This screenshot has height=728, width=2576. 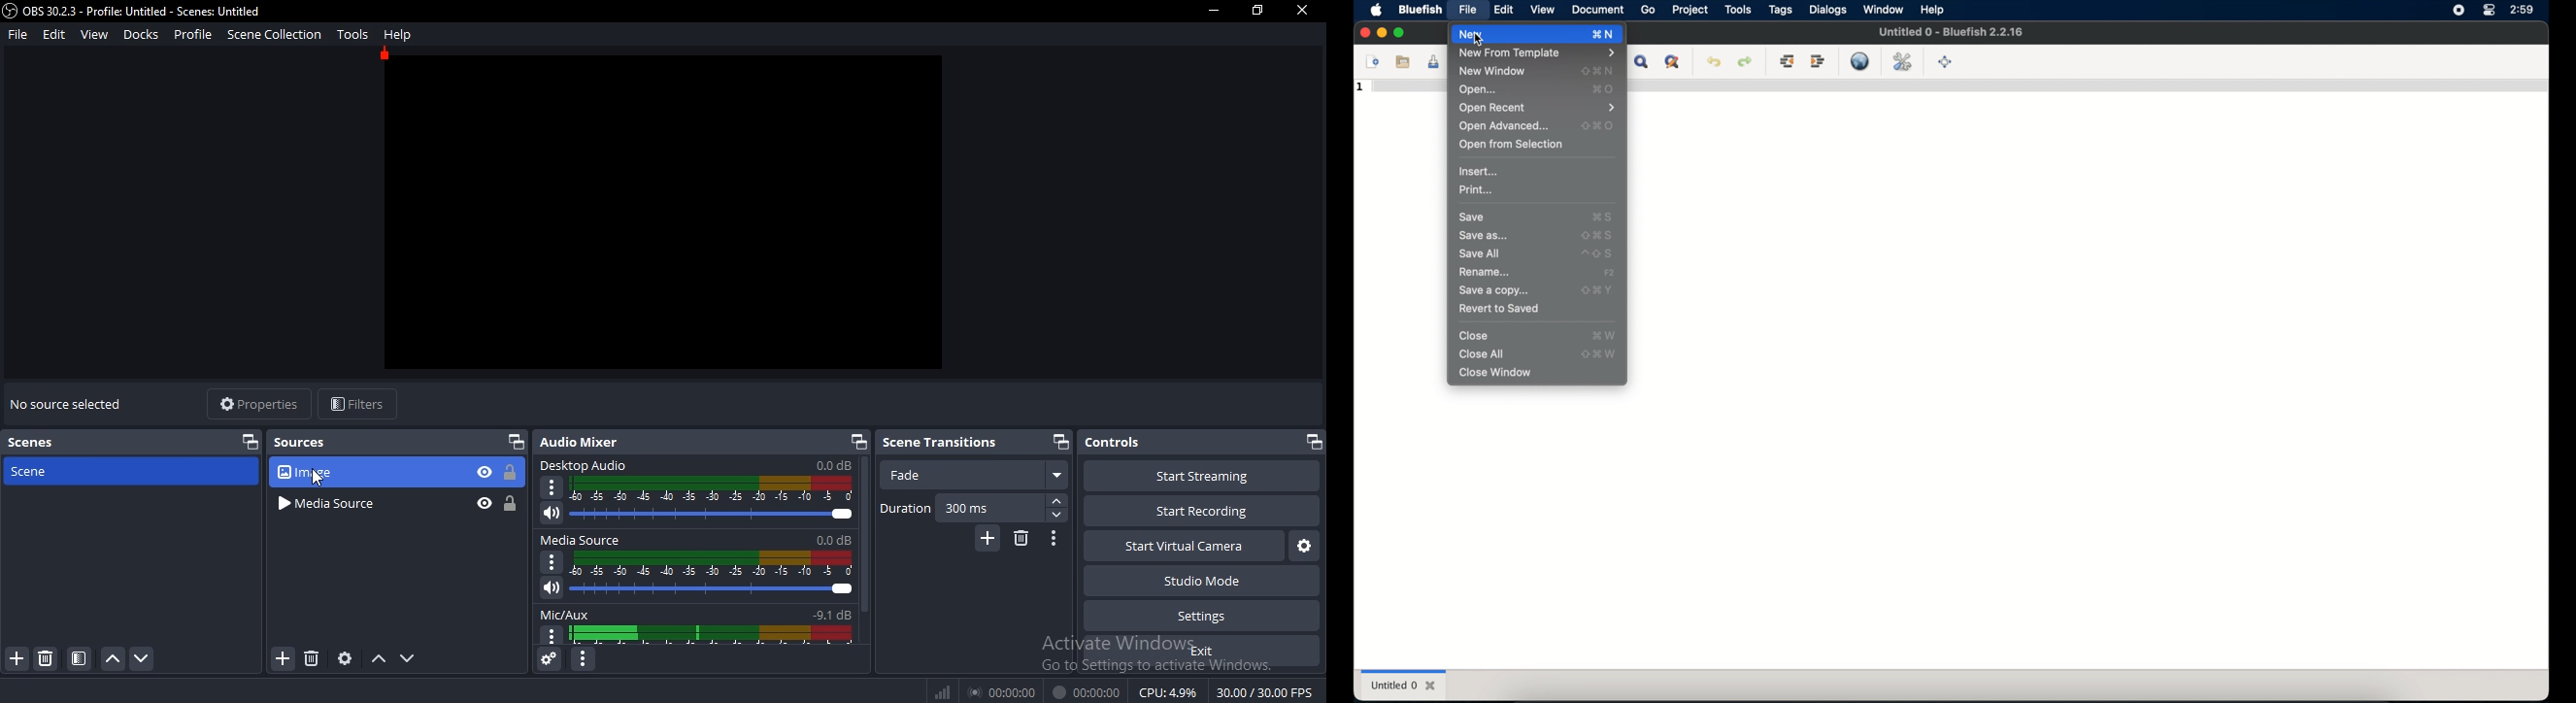 What do you see at coordinates (483, 473) in the screenshot?
I see `hide` at bounding box center [483, 473].